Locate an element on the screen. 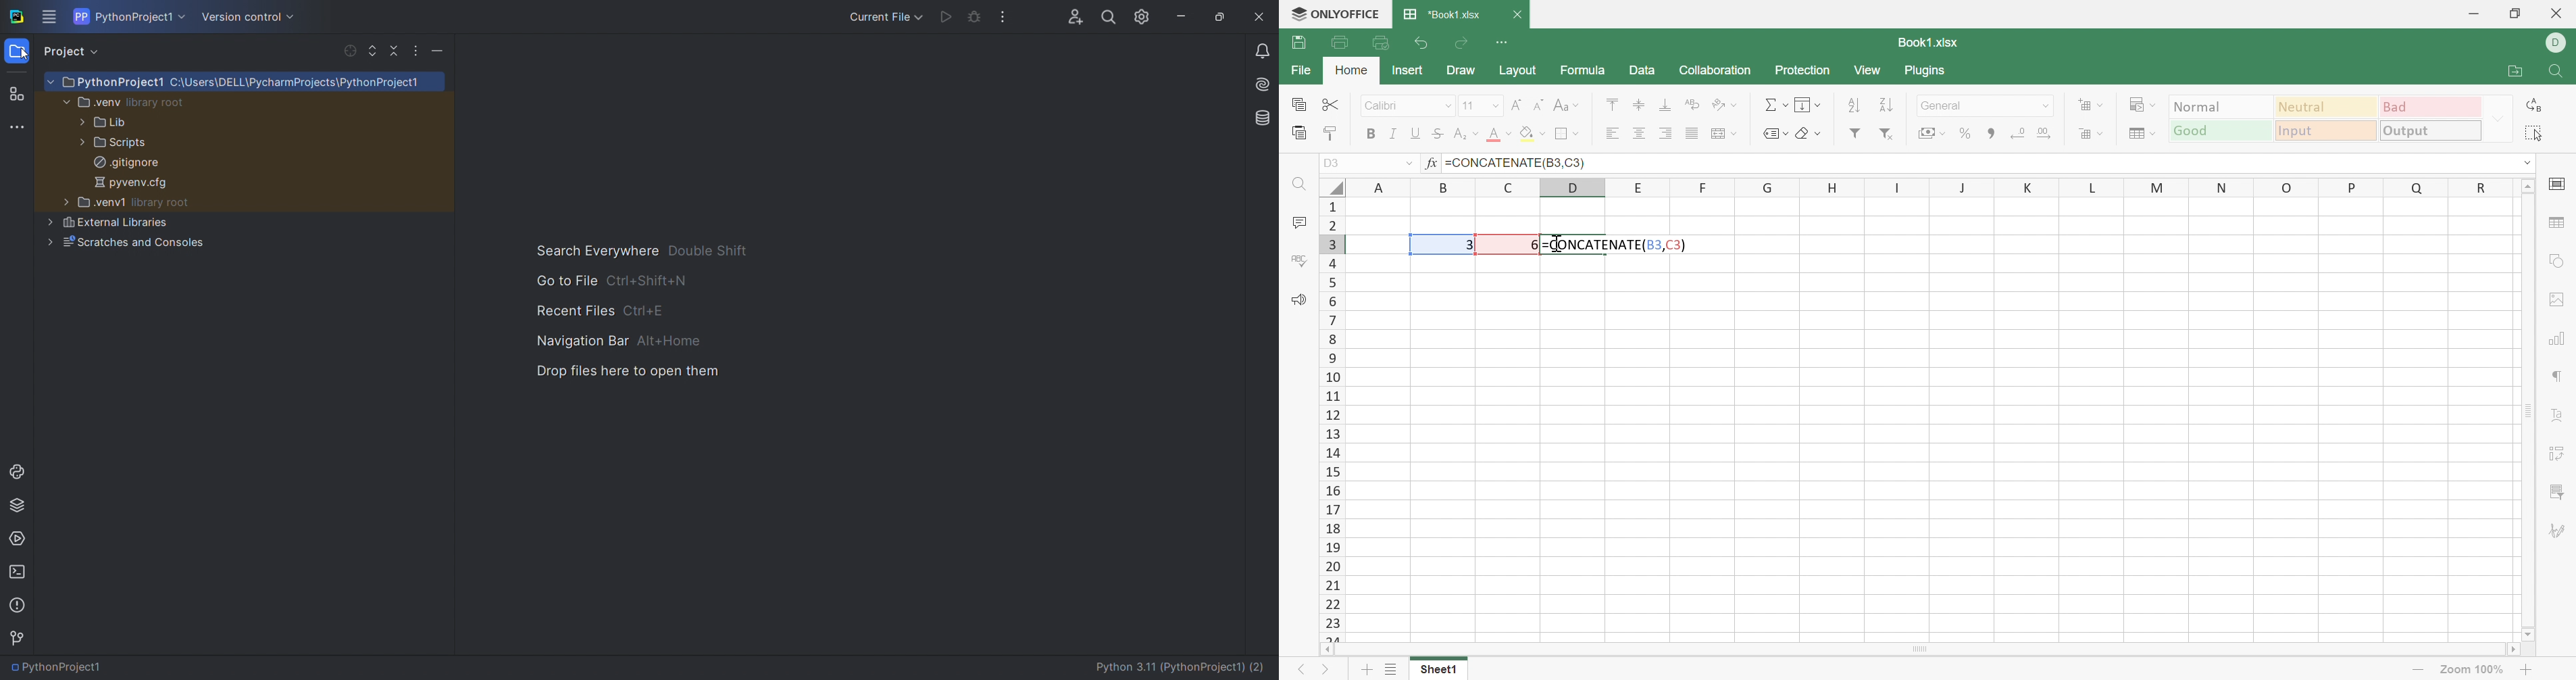 This screenshot has height=700, width=2576. Close is located at coordinates (2559, 12).